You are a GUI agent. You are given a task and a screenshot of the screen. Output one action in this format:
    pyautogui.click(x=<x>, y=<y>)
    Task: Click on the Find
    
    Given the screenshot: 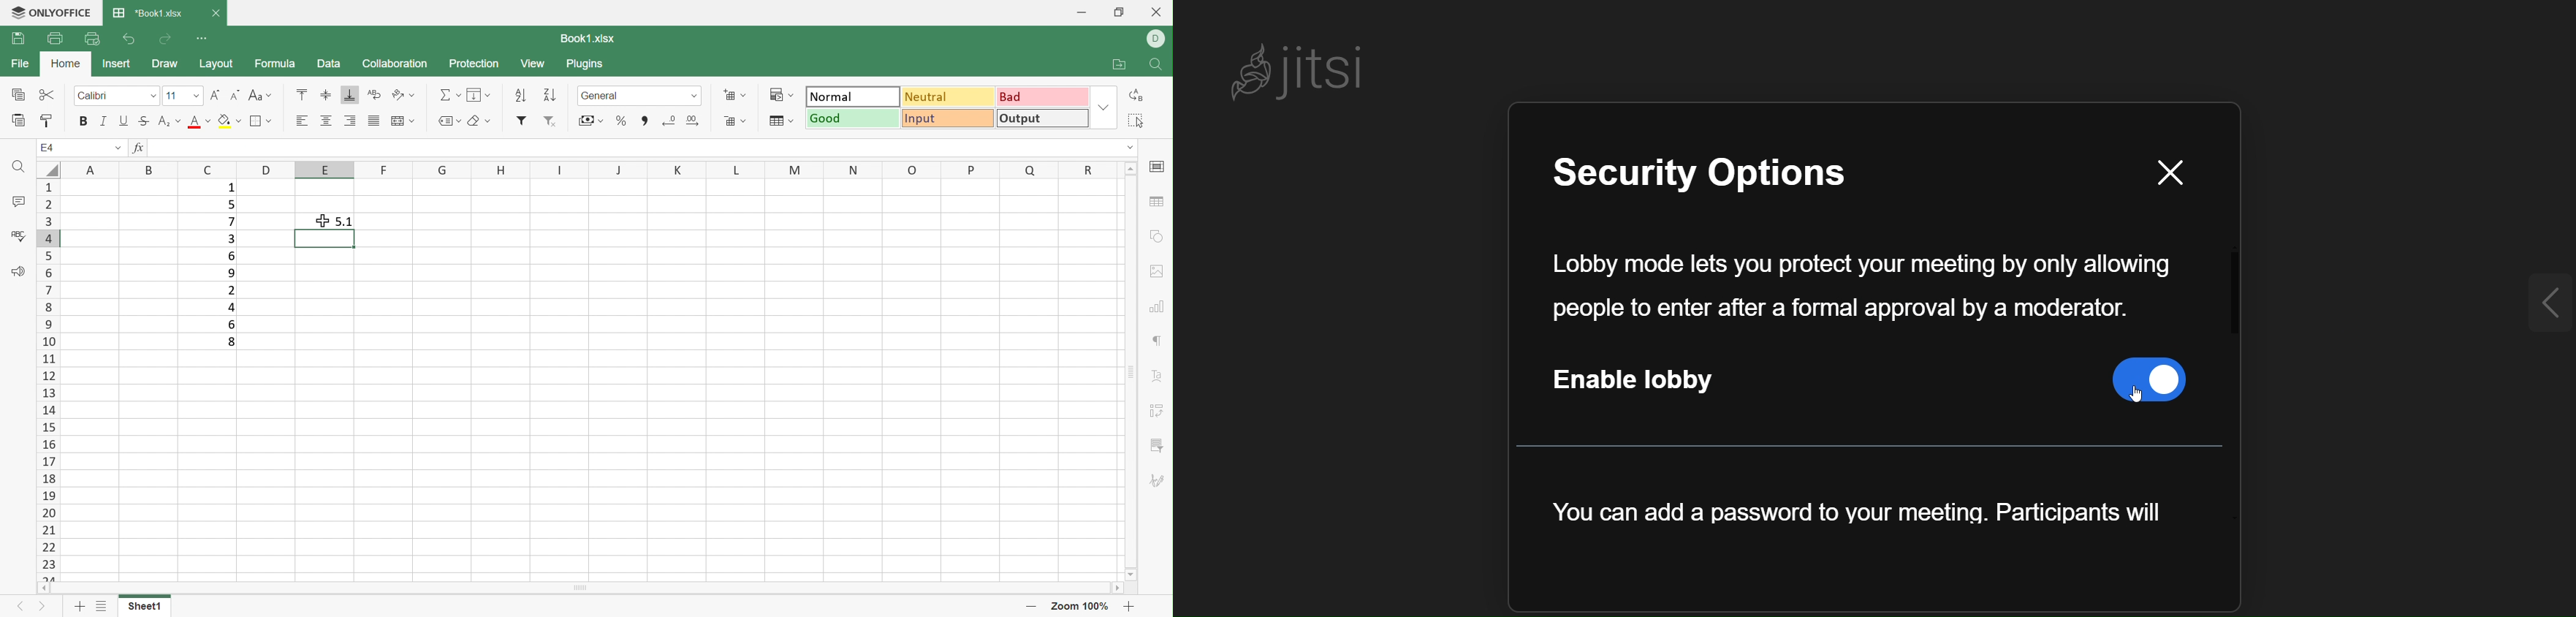 What is the action you would take?
    pyautogui.click(x=1158, y=65)
    